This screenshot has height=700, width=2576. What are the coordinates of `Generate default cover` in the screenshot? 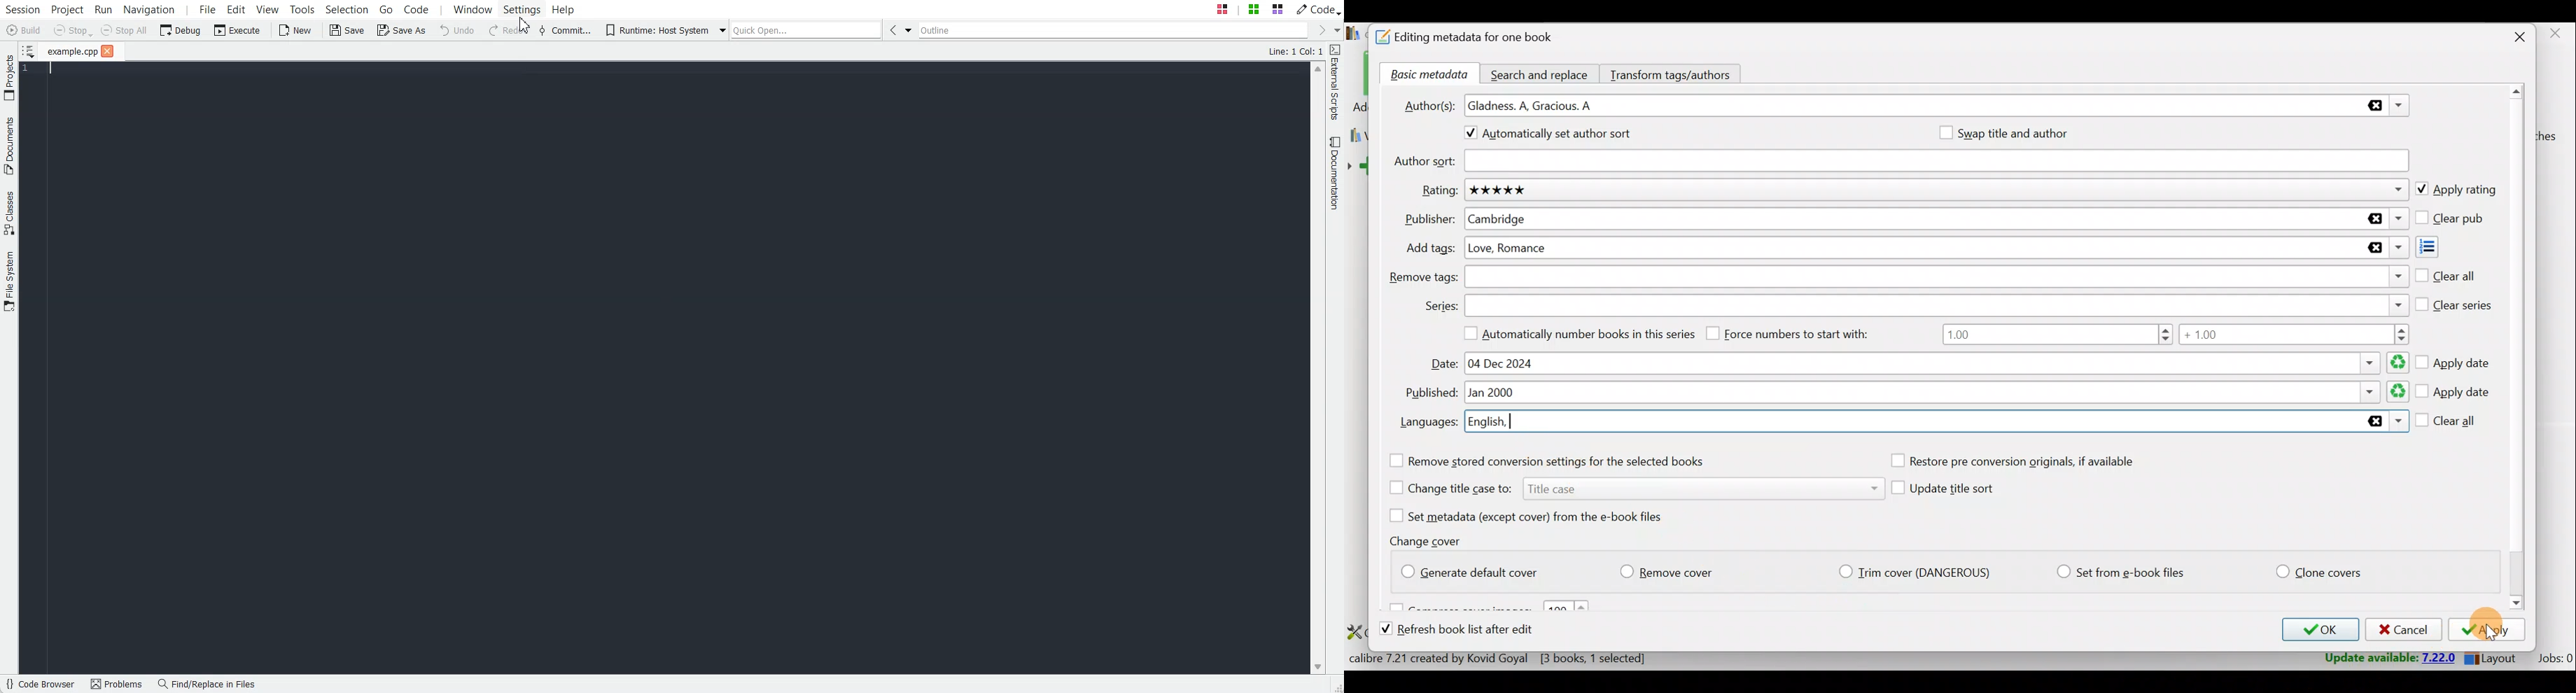 It's located at (1476, 570).